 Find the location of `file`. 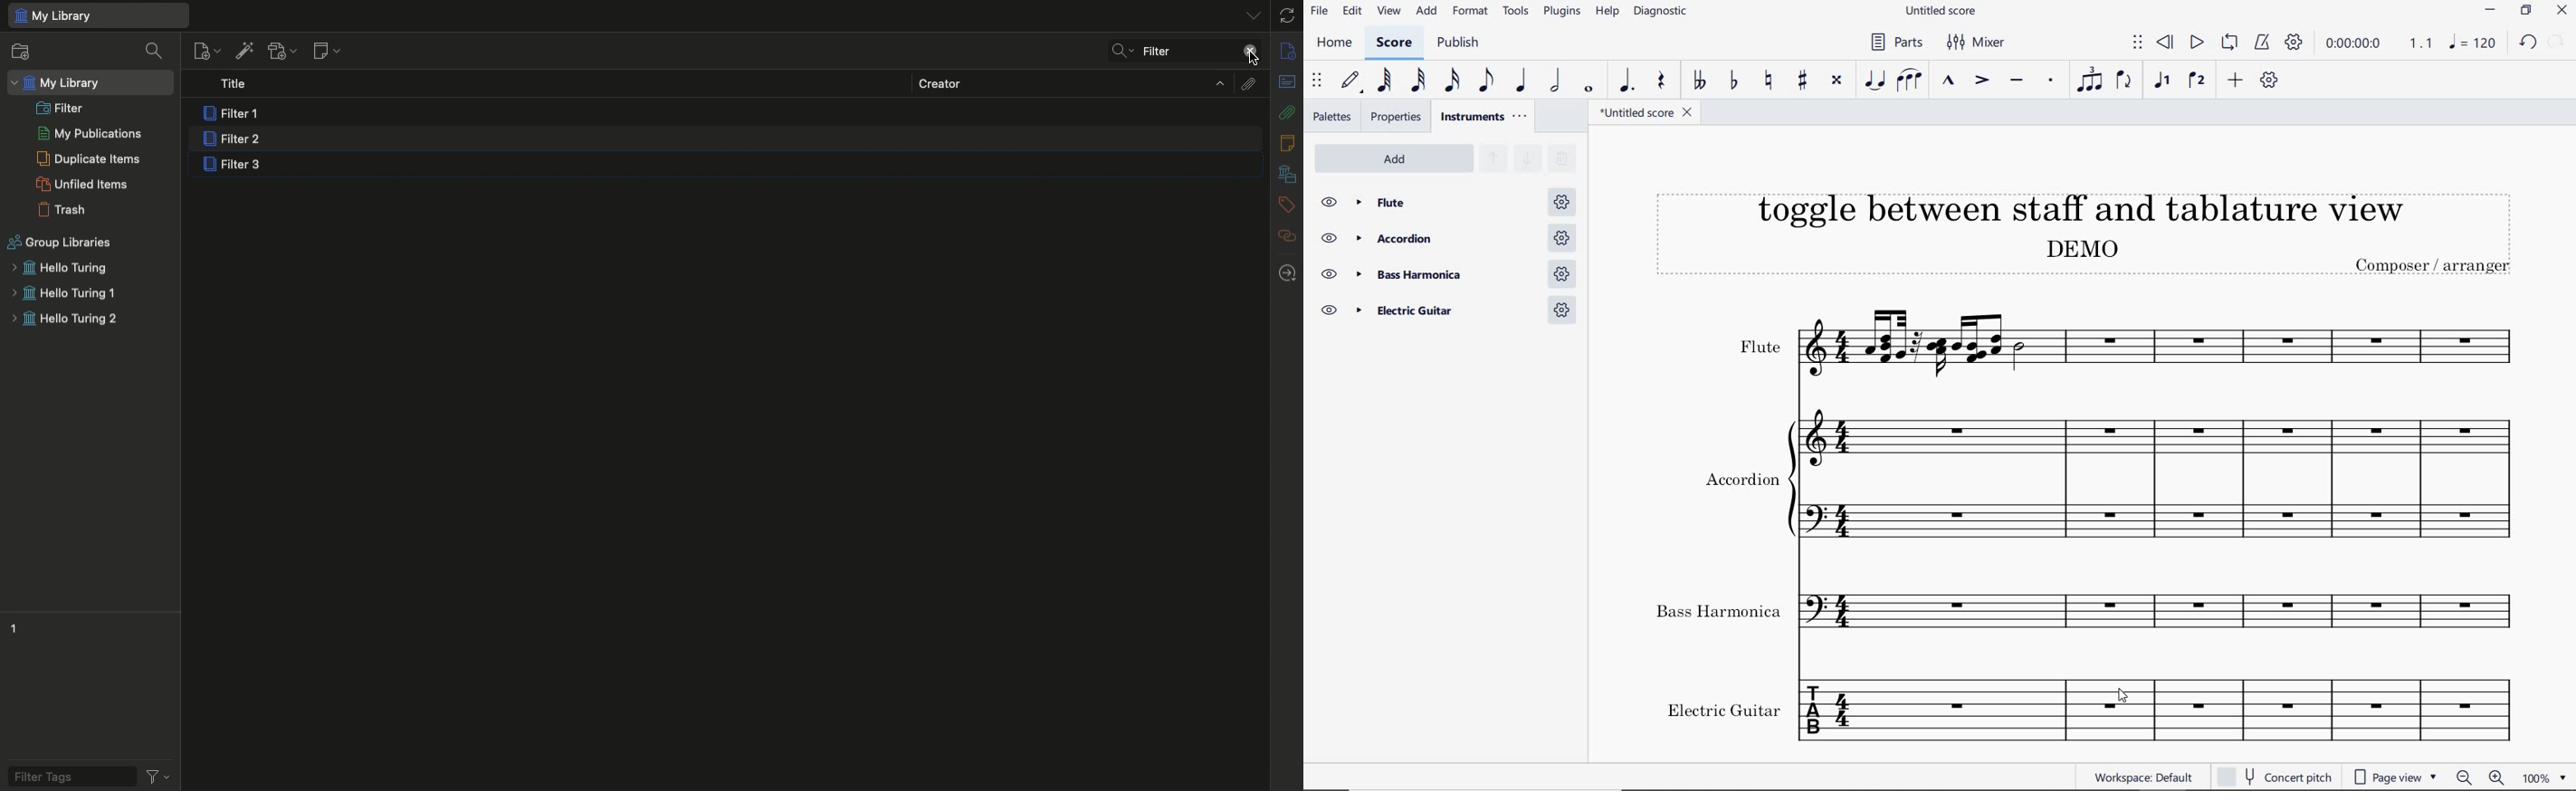

file is located at coordinates (1319, 13).